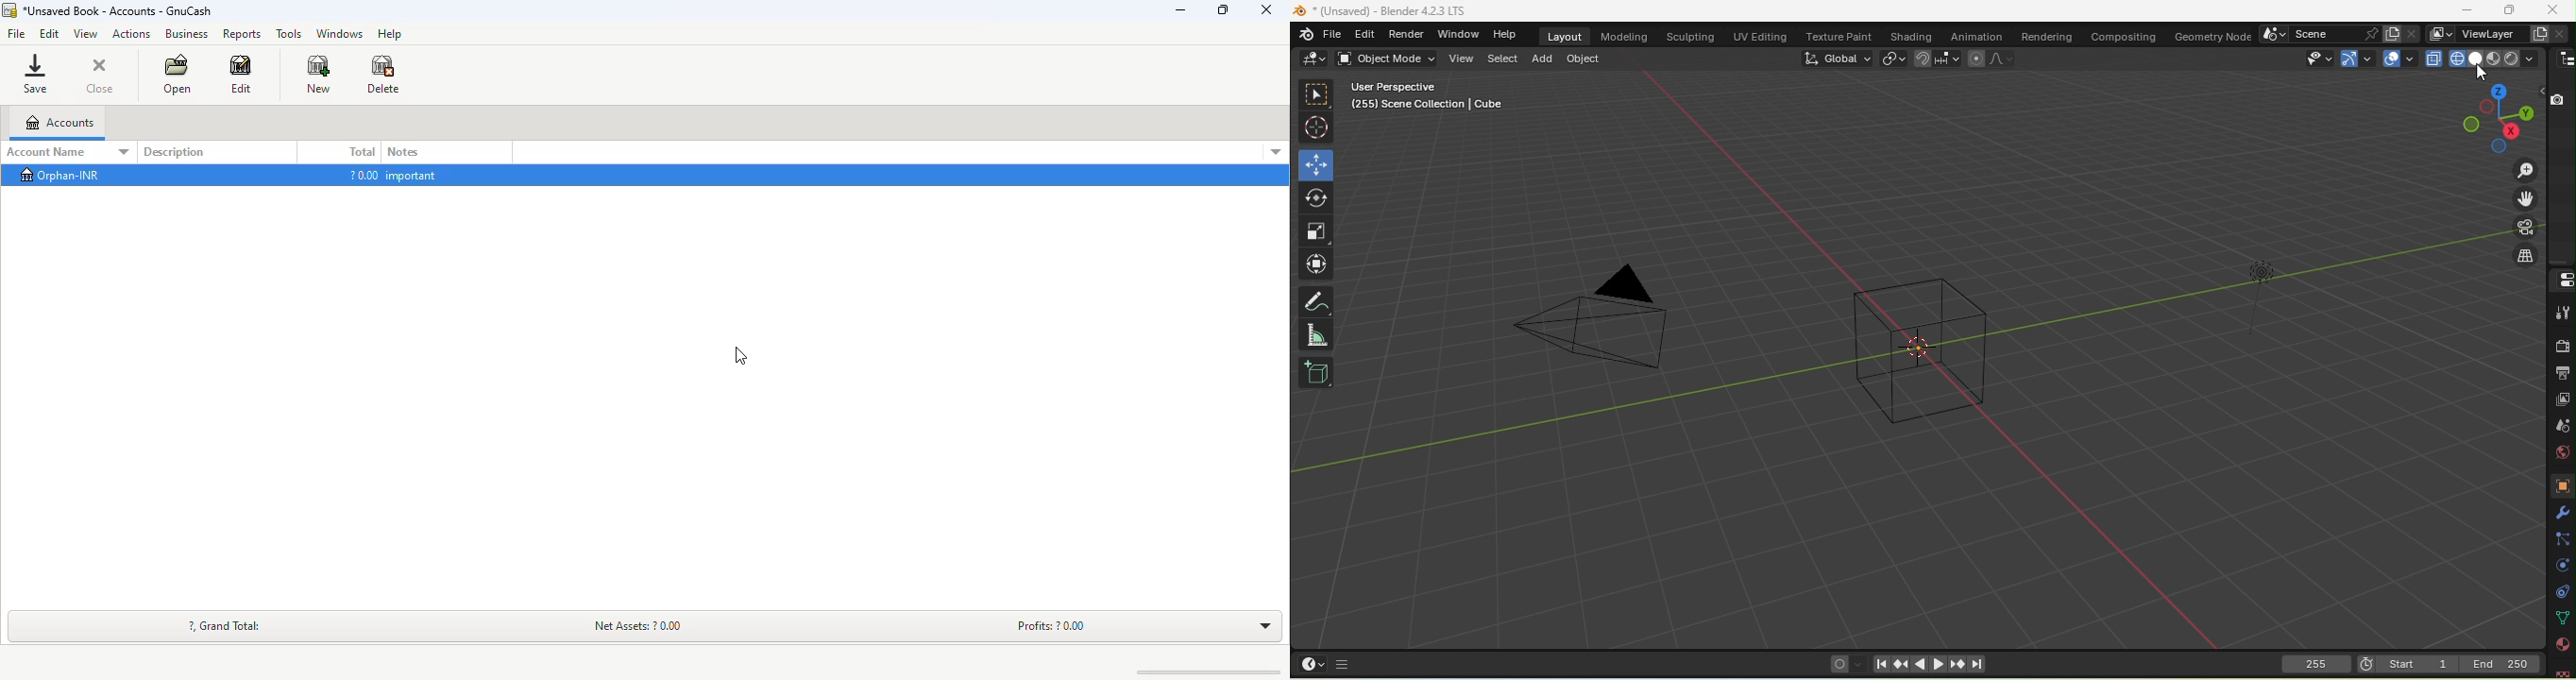 The height and width of the screenshot is (700, 2576). I want to click on Geometry node, so click(2210, 35).